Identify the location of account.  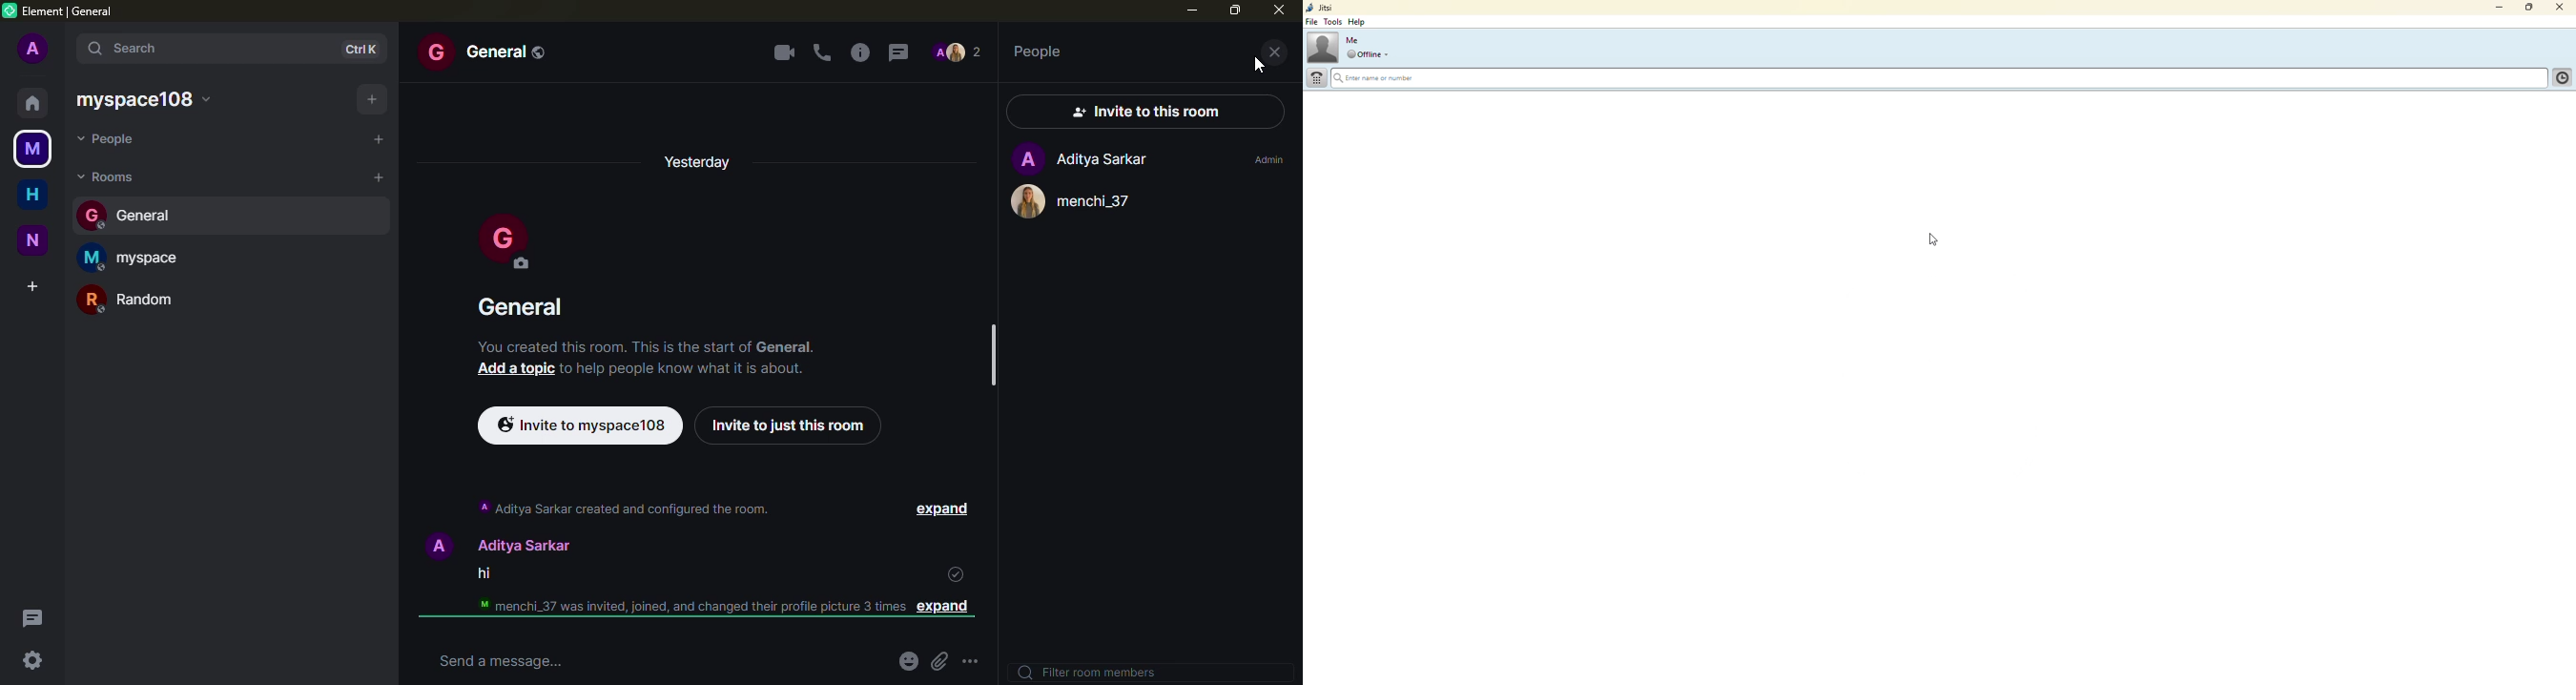
(35, 48).